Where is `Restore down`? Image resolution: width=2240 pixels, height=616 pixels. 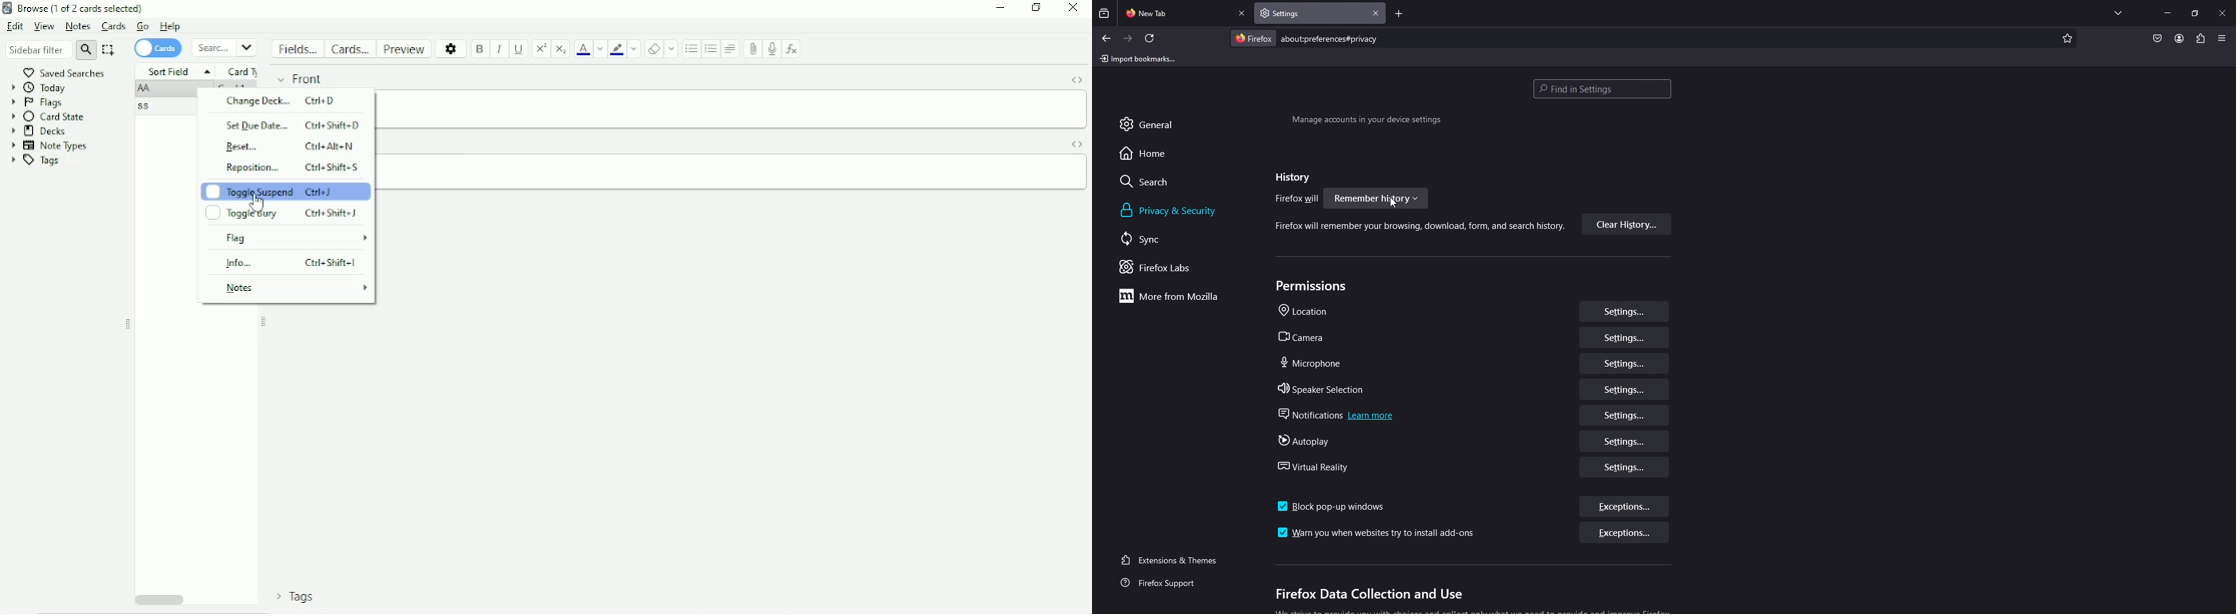 Restore down is located at coordinates (1034, 8).